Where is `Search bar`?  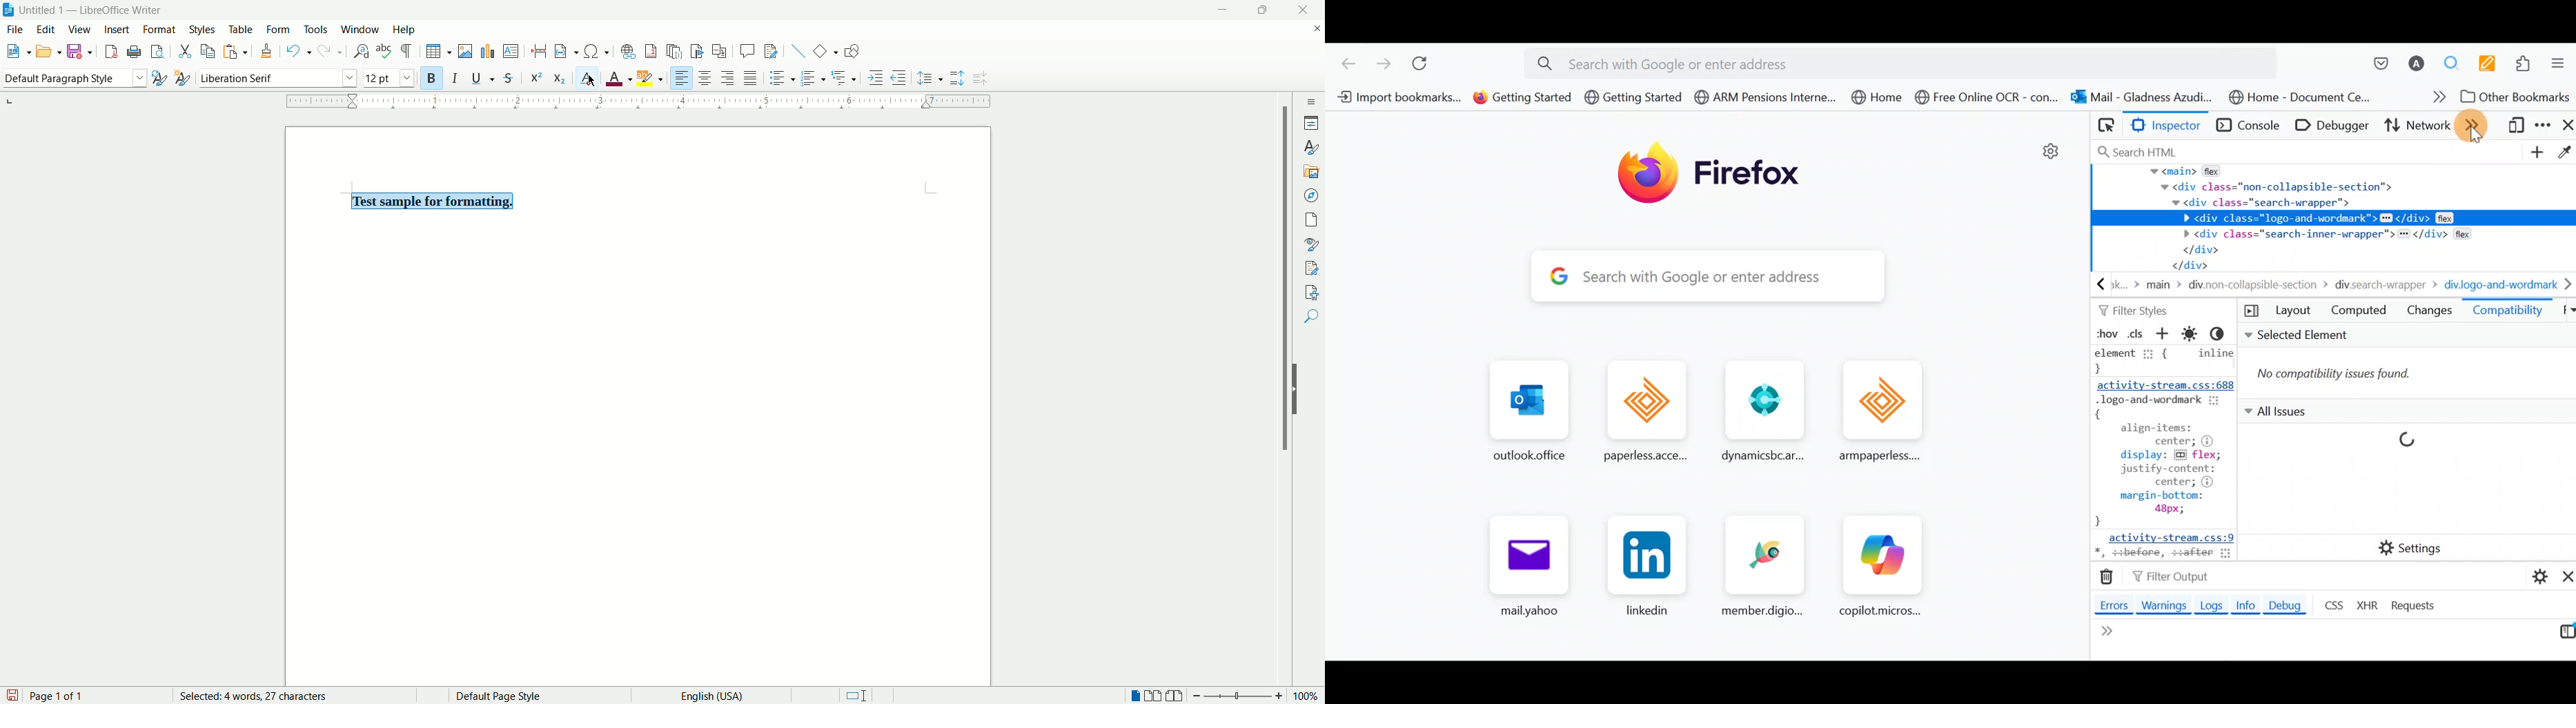 Search bar is located at coordinates (1907, 61).